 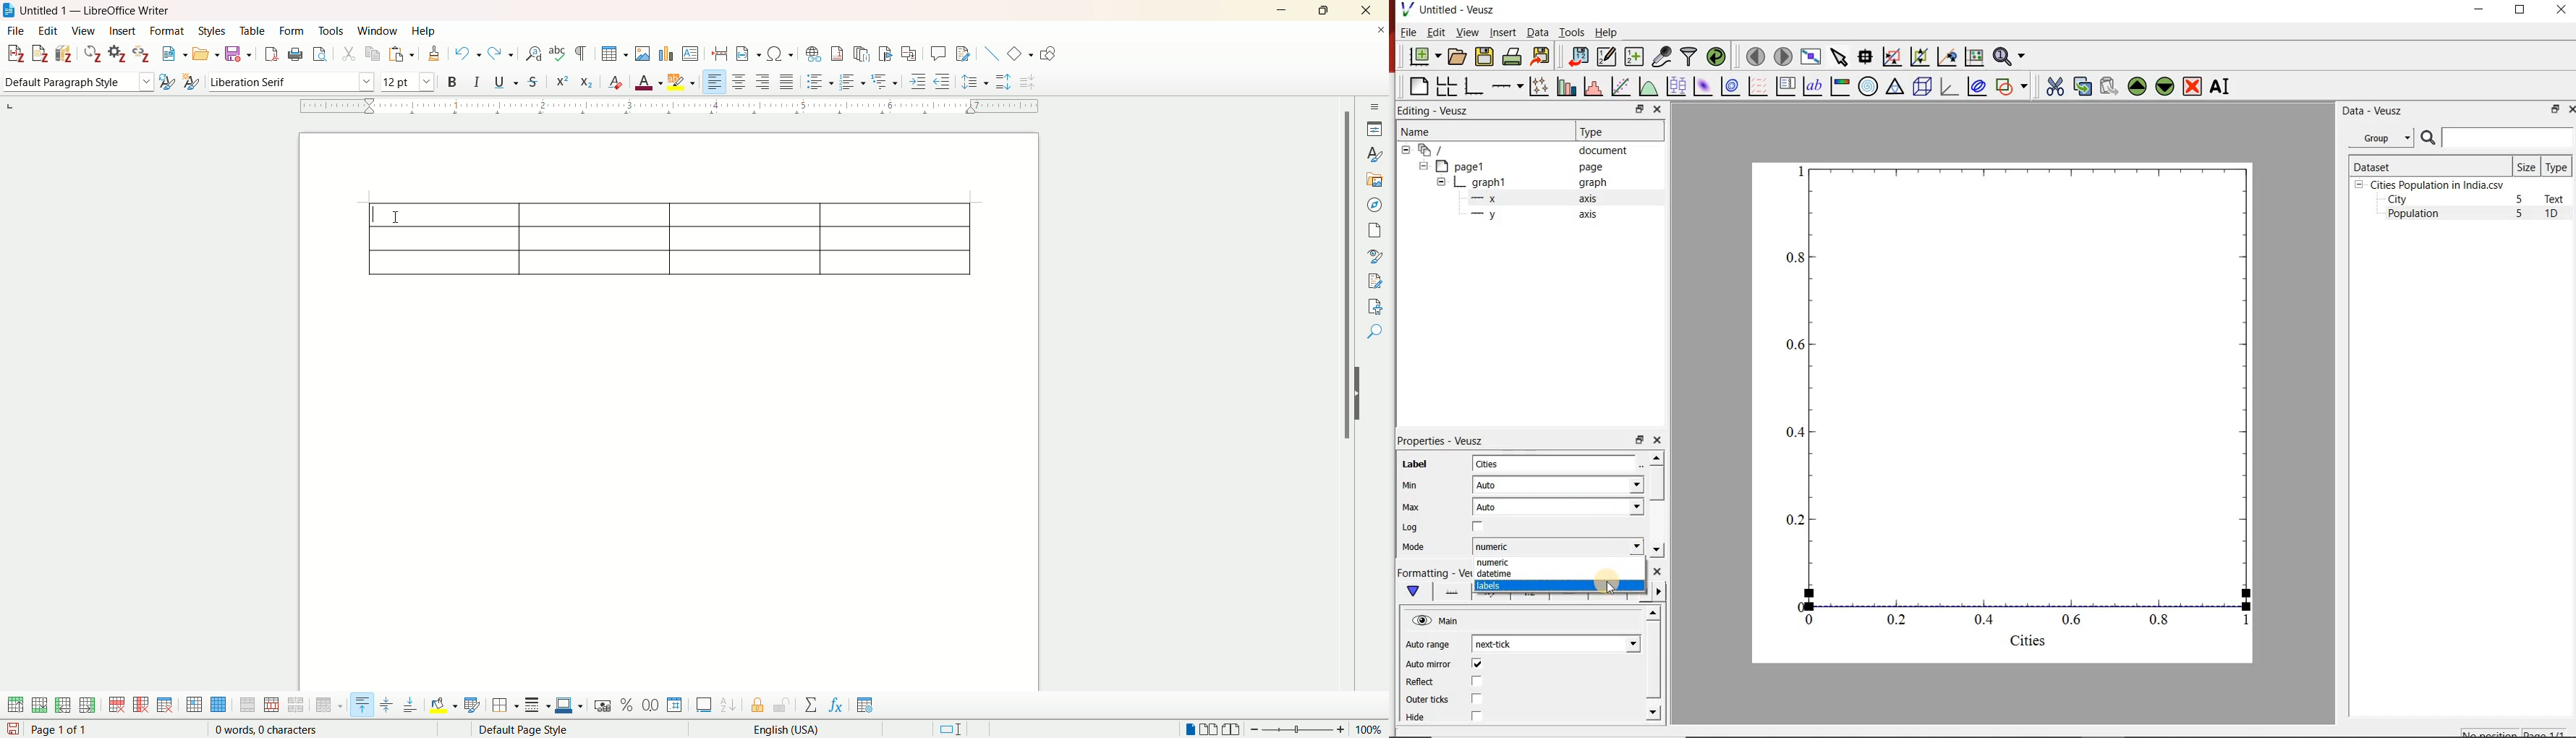 I want to click on English (USA), so click(x=778, y=729).